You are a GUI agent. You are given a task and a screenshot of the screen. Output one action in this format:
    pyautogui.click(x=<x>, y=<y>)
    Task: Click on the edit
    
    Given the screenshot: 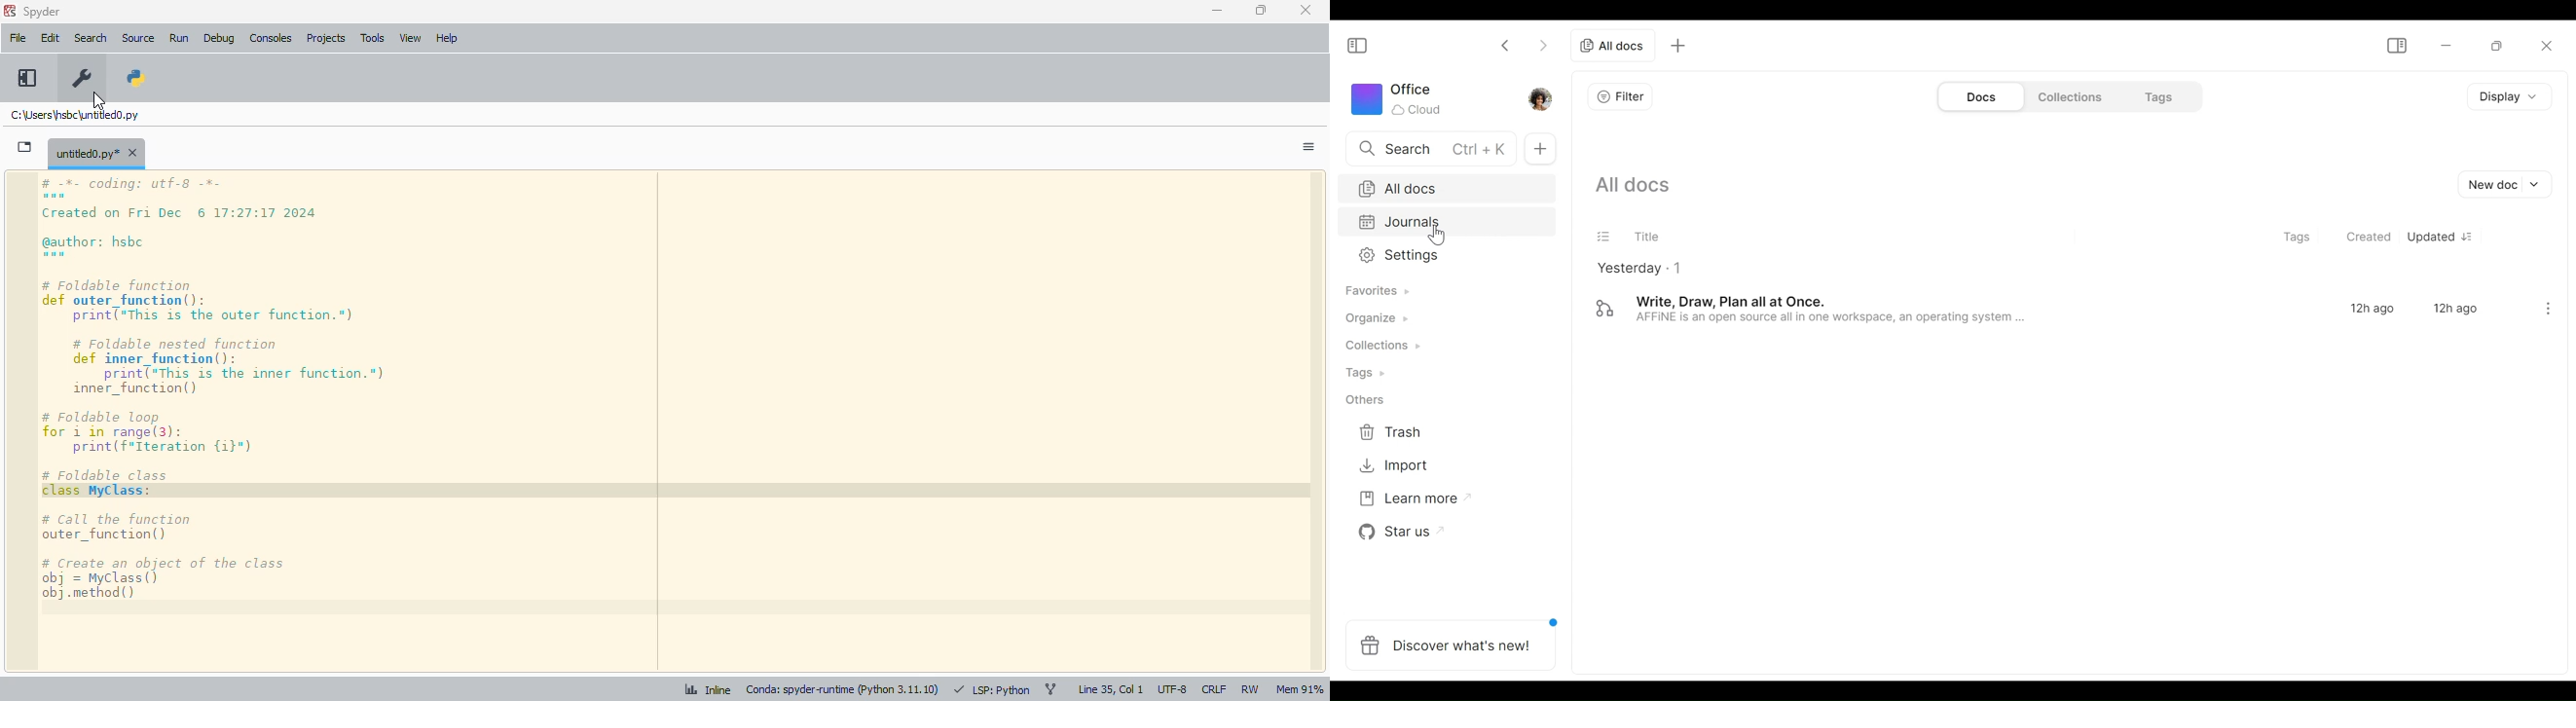 What is the action you would take?
    pyautogui.click(x=50, y=38)
    